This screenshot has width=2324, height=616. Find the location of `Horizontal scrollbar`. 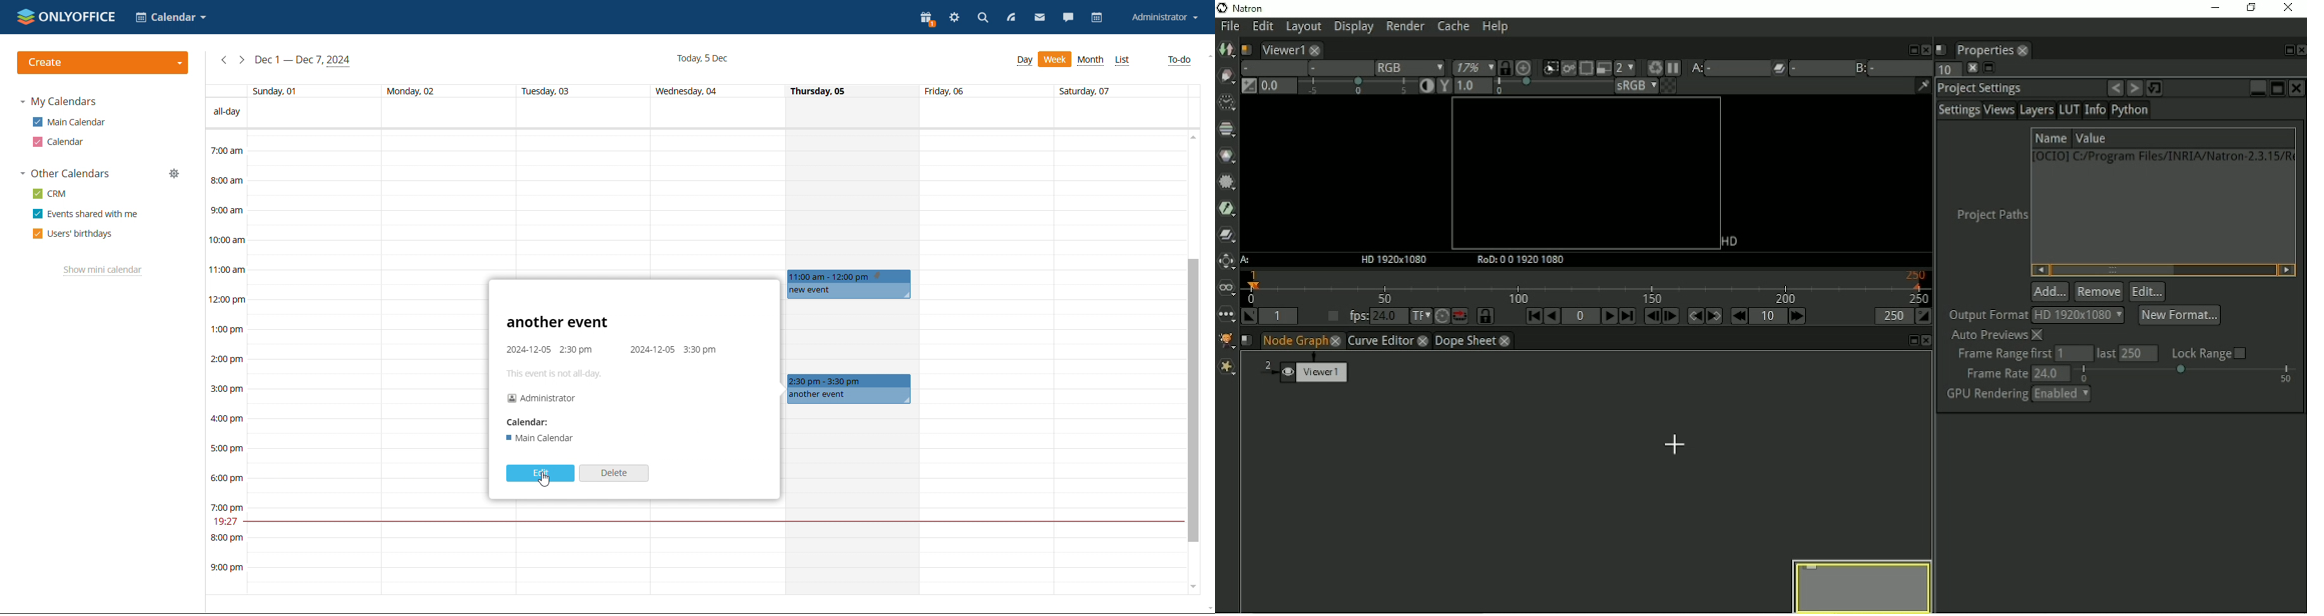

Horizontal scrollbar is located at coordinates (2108, 271).